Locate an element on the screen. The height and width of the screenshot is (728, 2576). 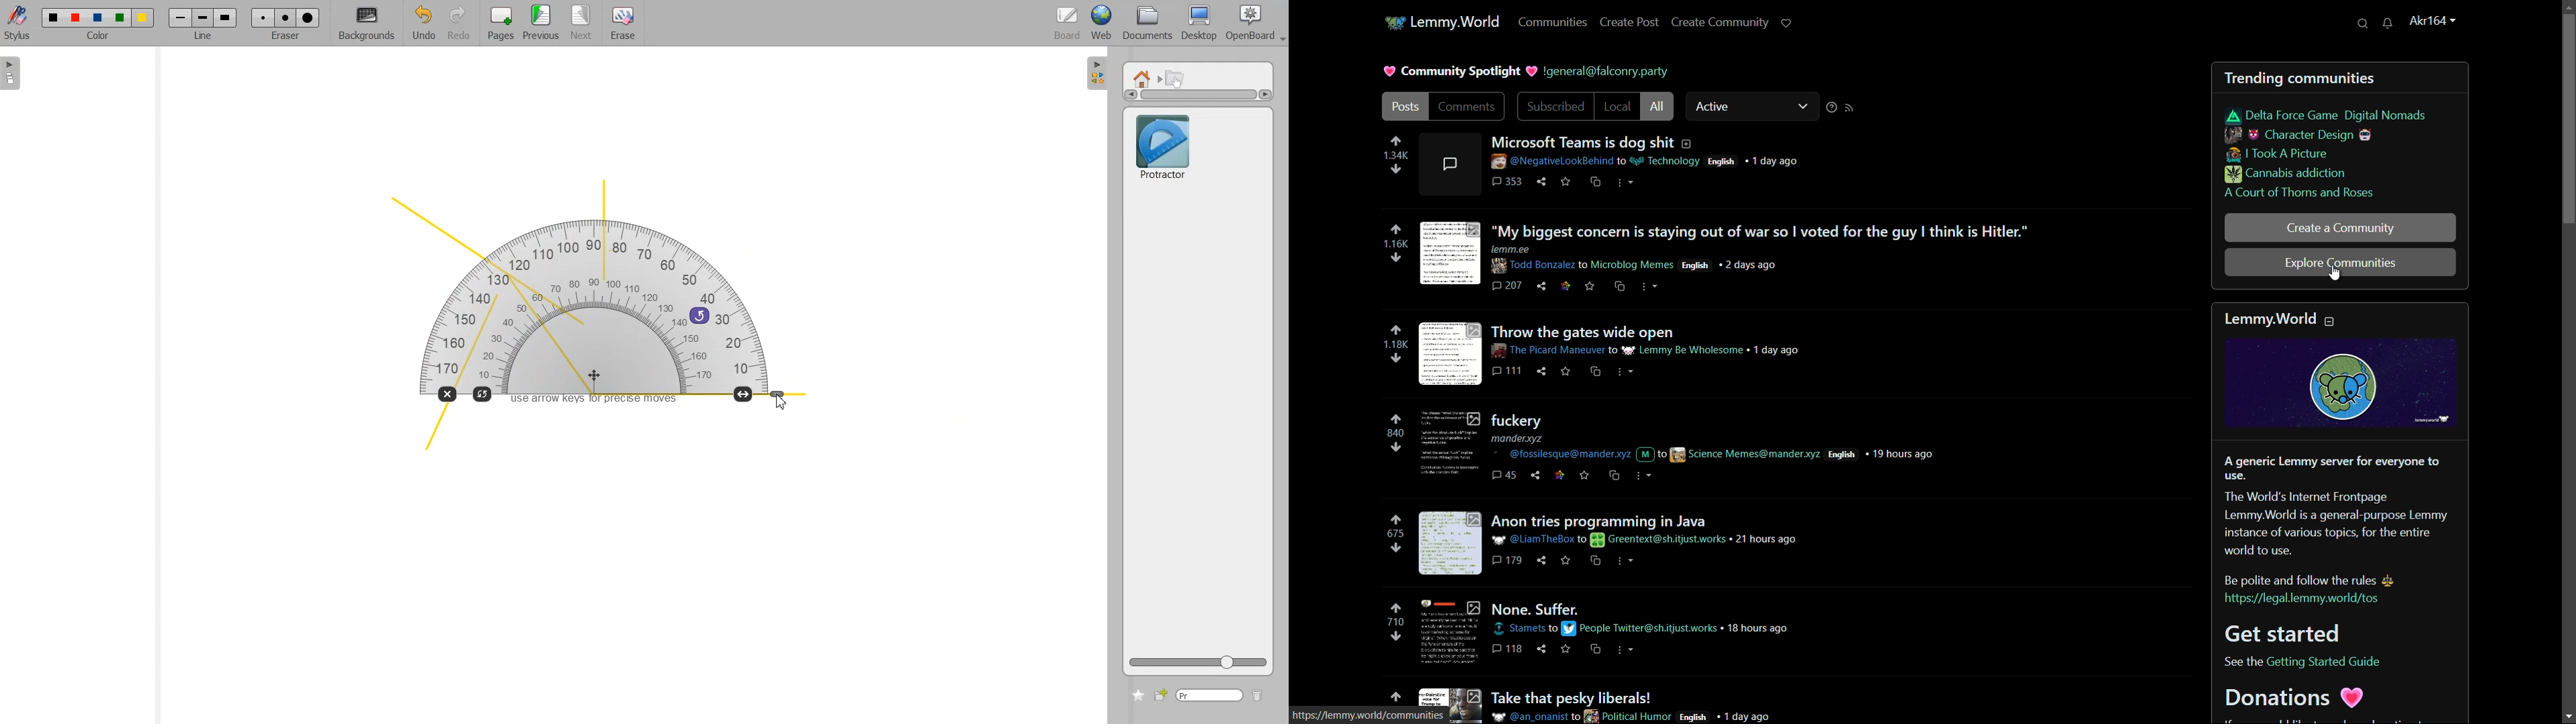
image is located at coordinates (1452, 544).